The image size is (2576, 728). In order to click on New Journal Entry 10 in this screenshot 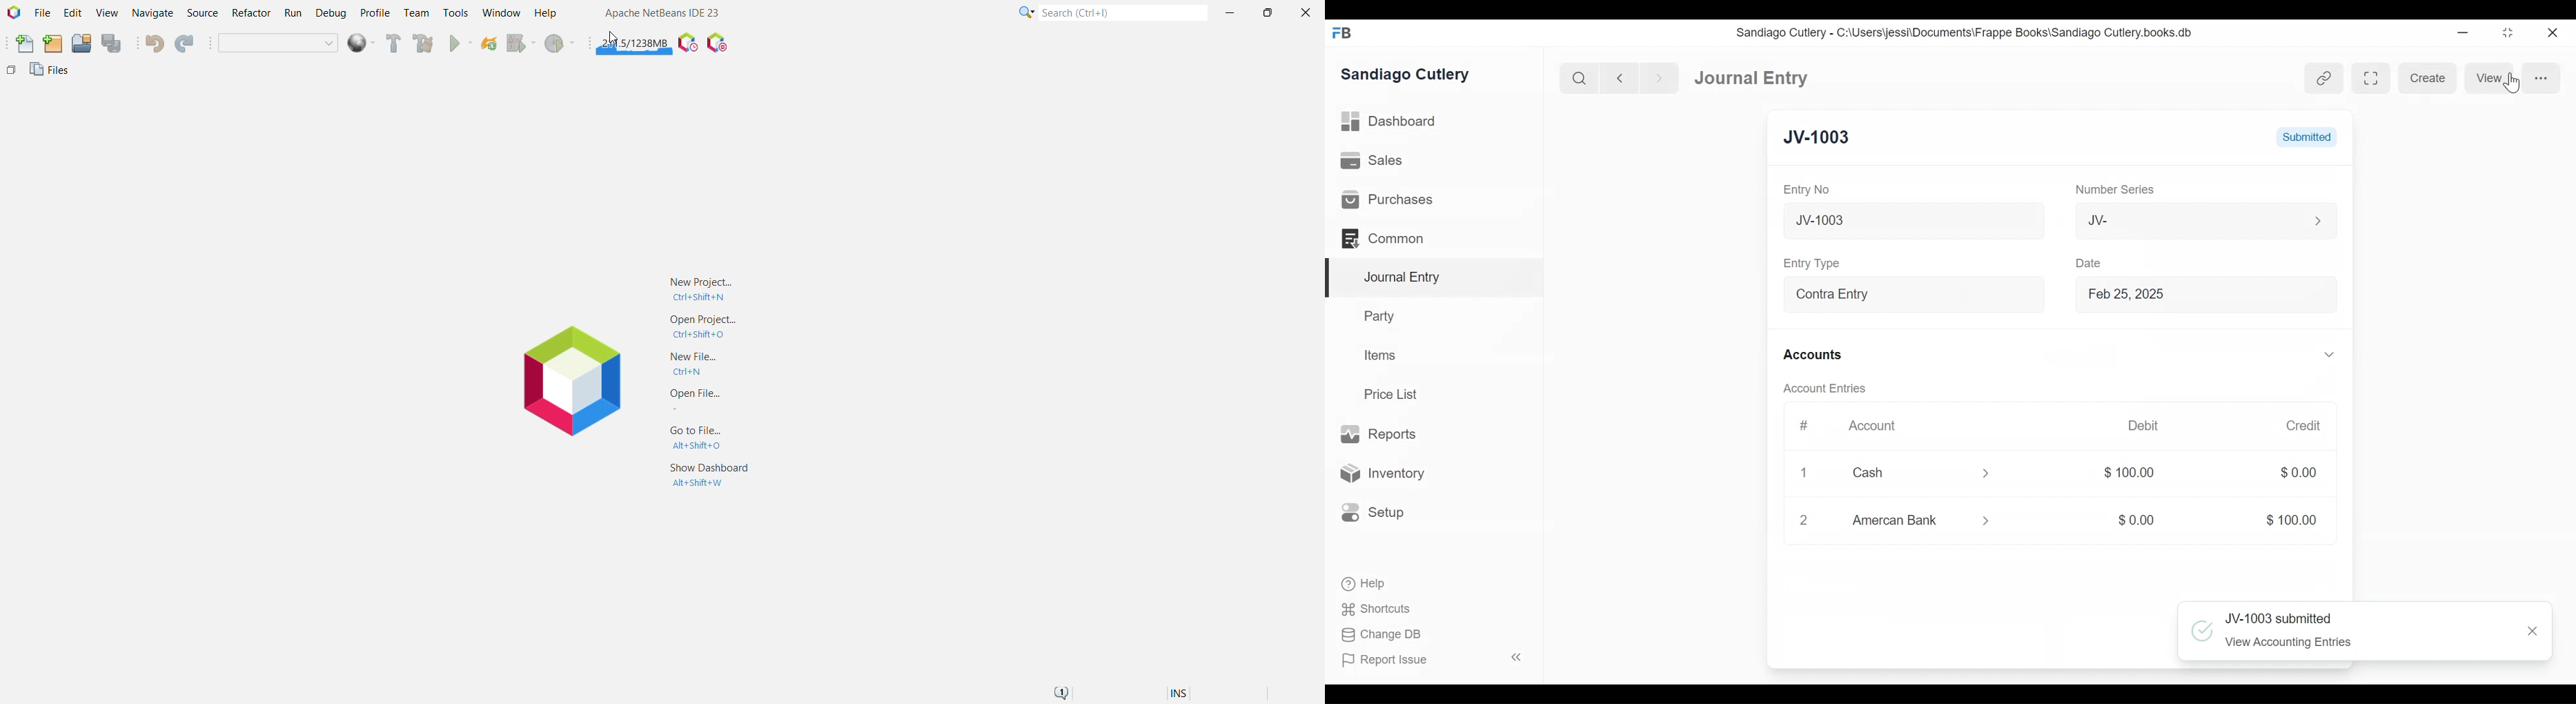, I will do `click(1911, 220)`.